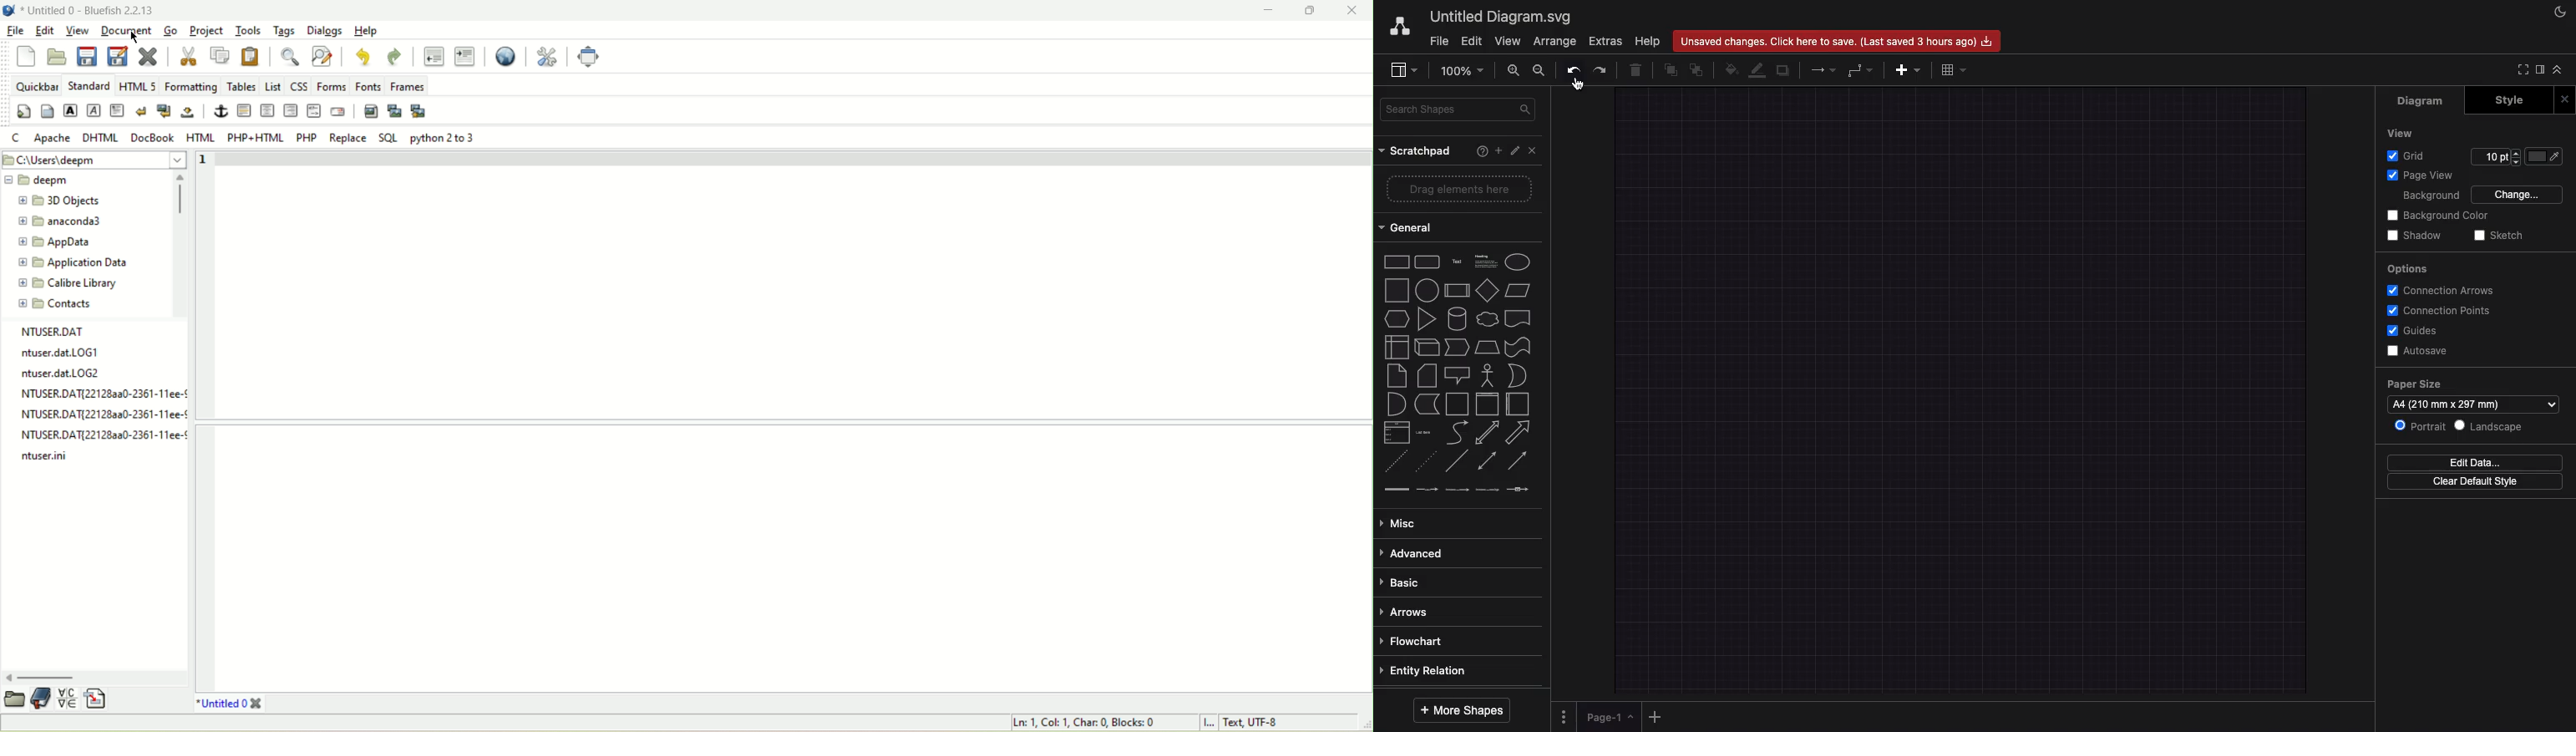  I want to click on folder name, so click(69, 201).